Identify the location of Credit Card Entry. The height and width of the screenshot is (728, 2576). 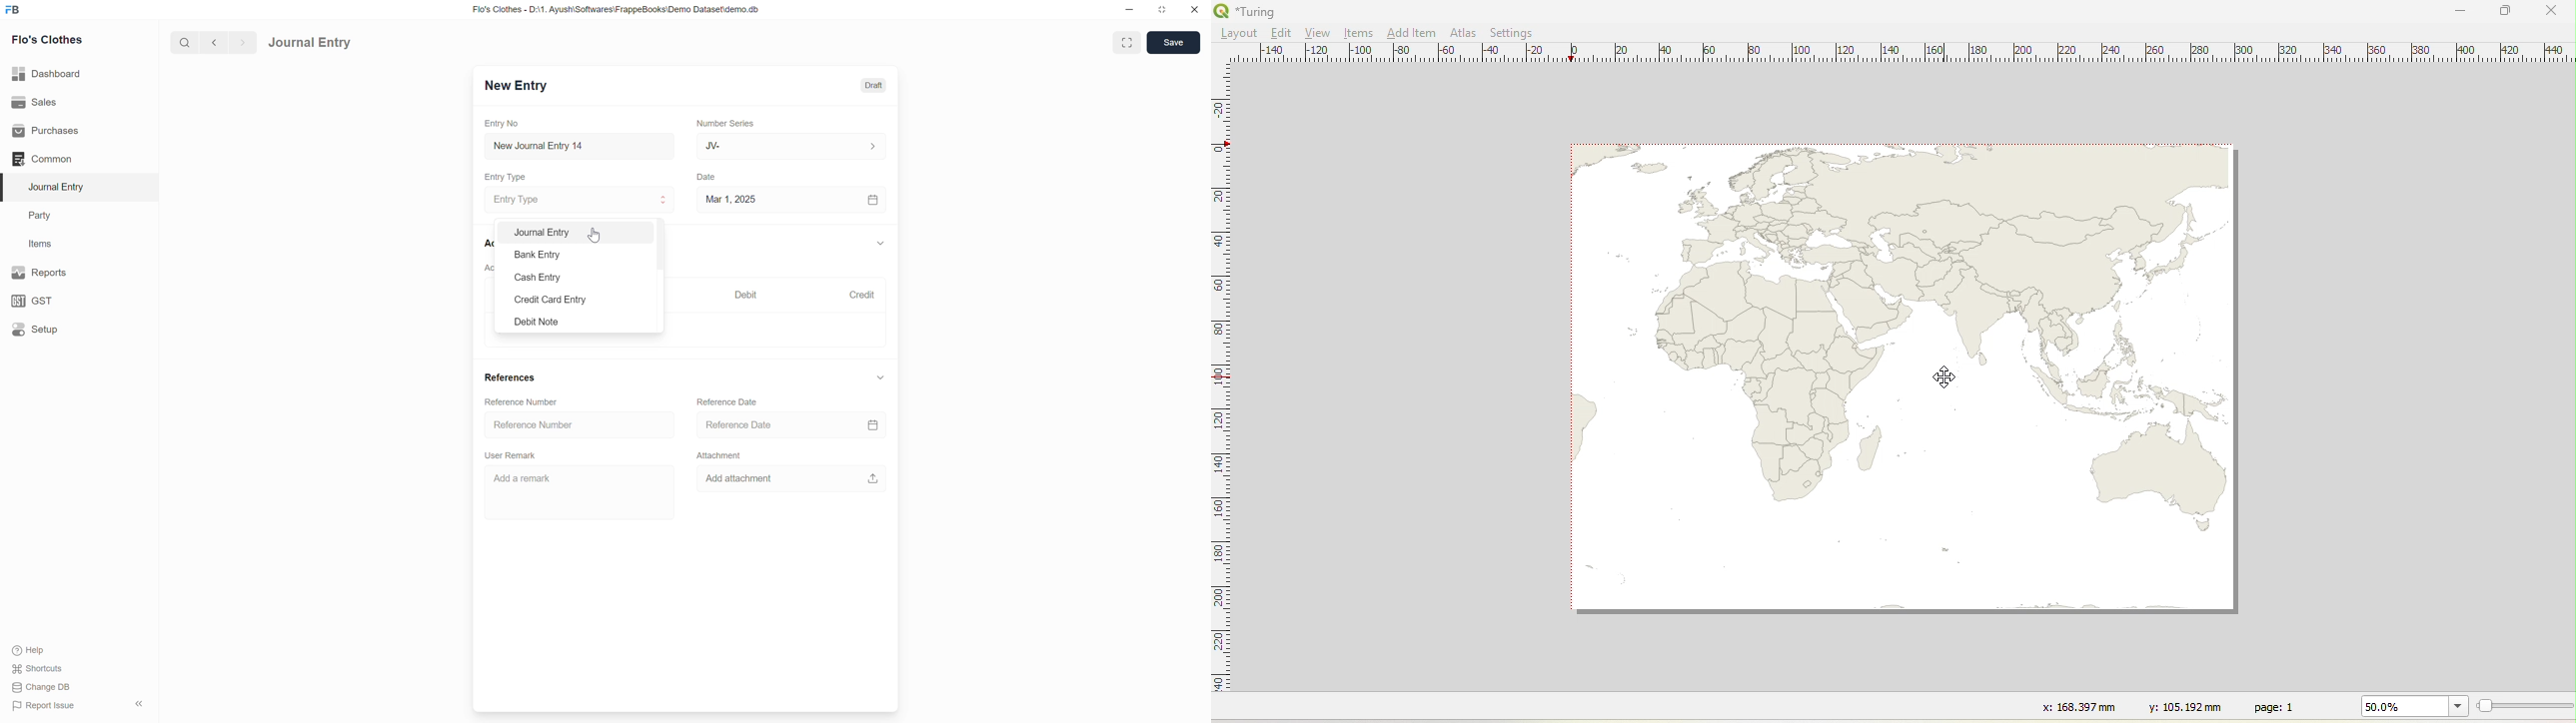
(553, 300).